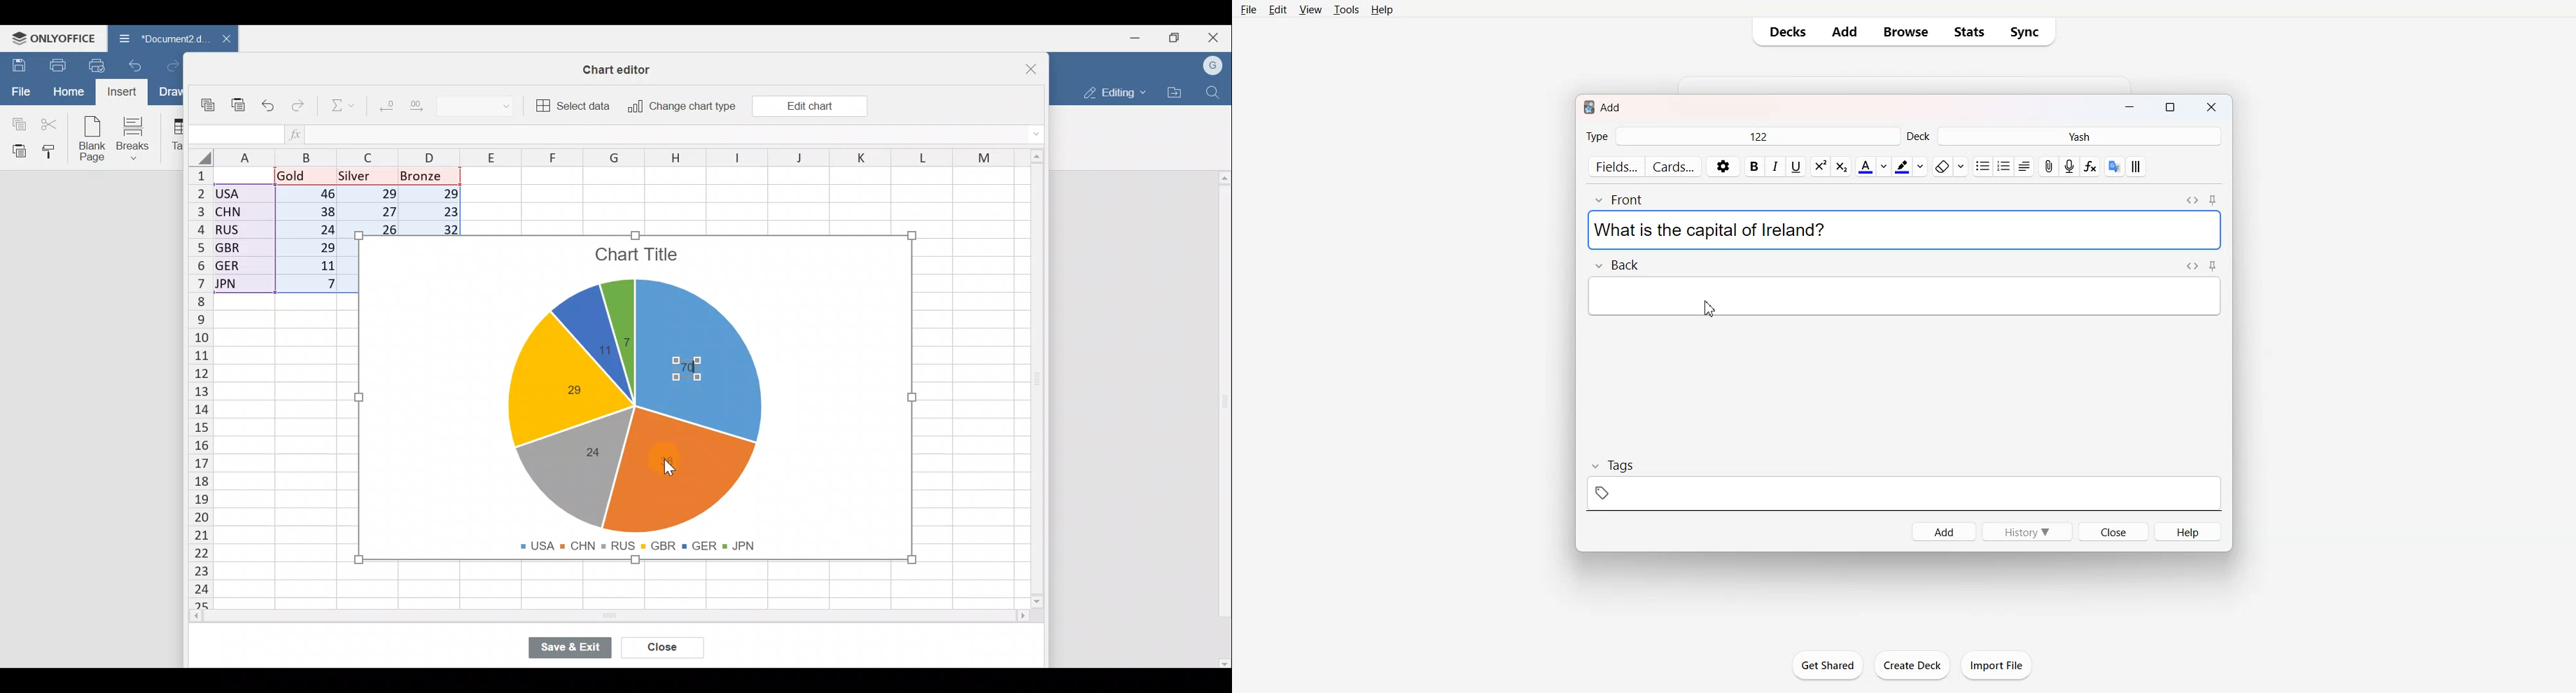  Describe the element at coordinates (19, 90) in the screenshot. I see `File` at that location.